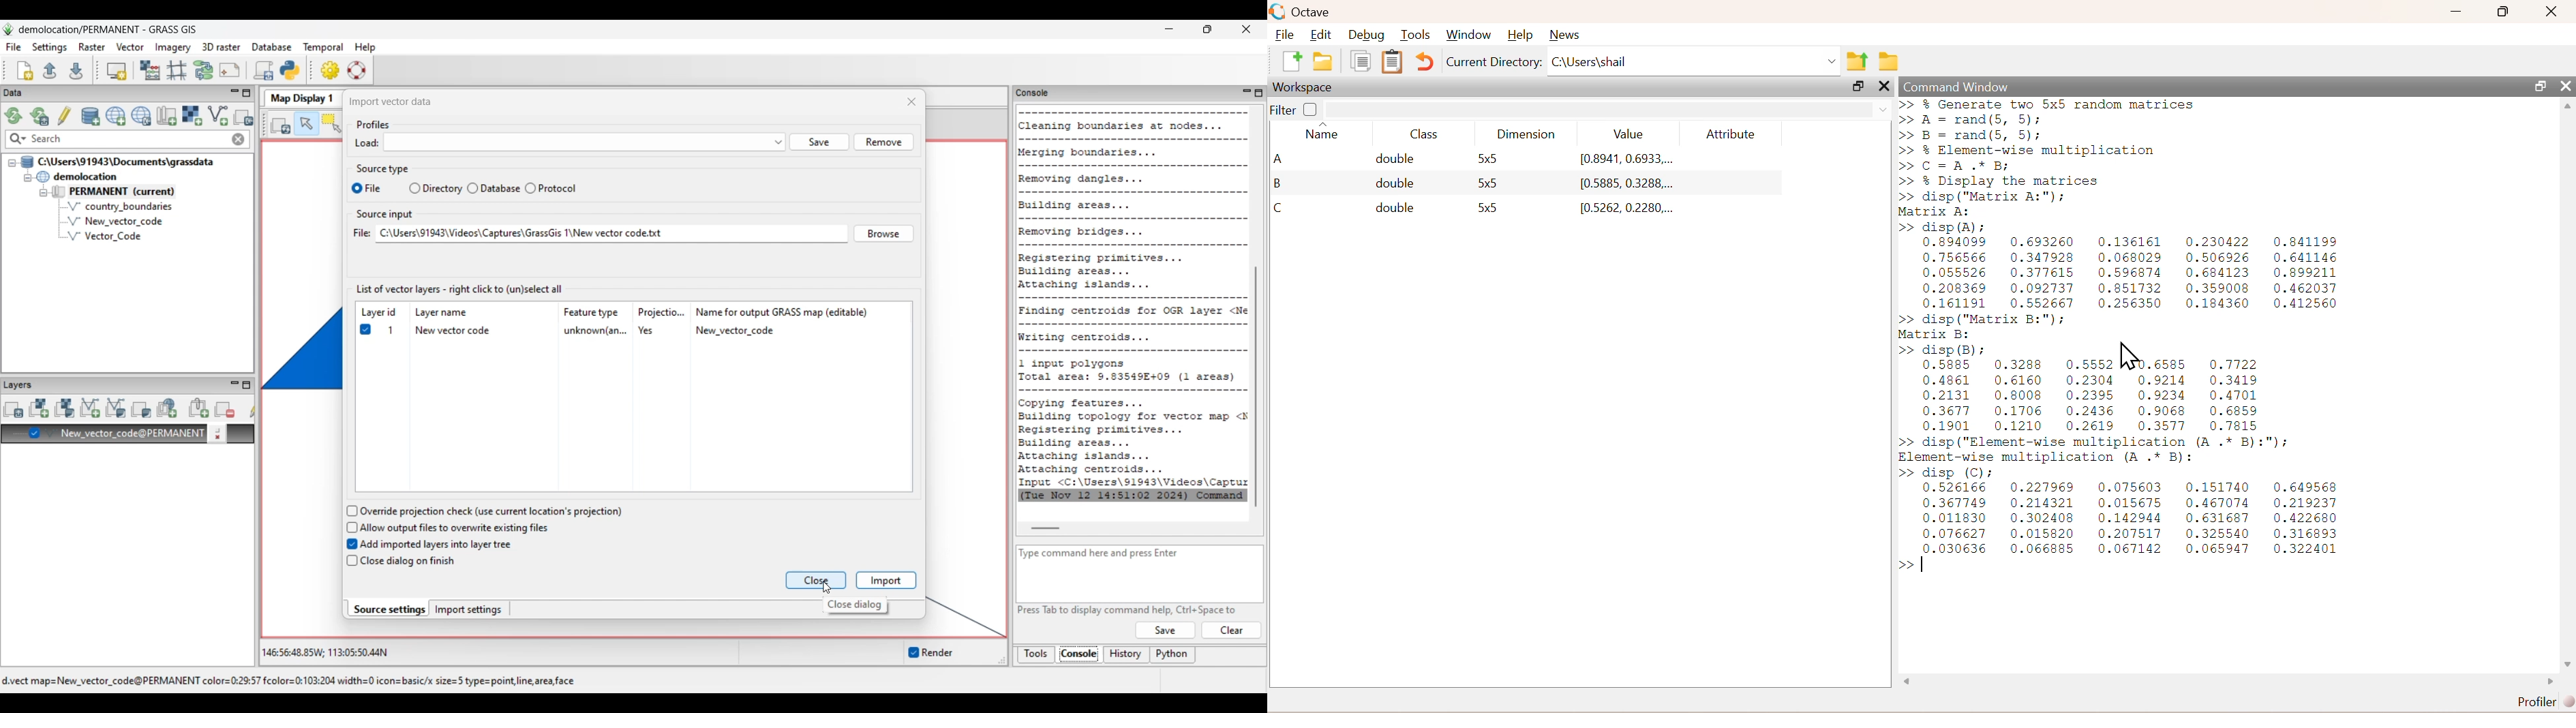  What do you see at coordinates (1567, 33) in the screenshot?
I see `News` at bounding box center [1567, 33].